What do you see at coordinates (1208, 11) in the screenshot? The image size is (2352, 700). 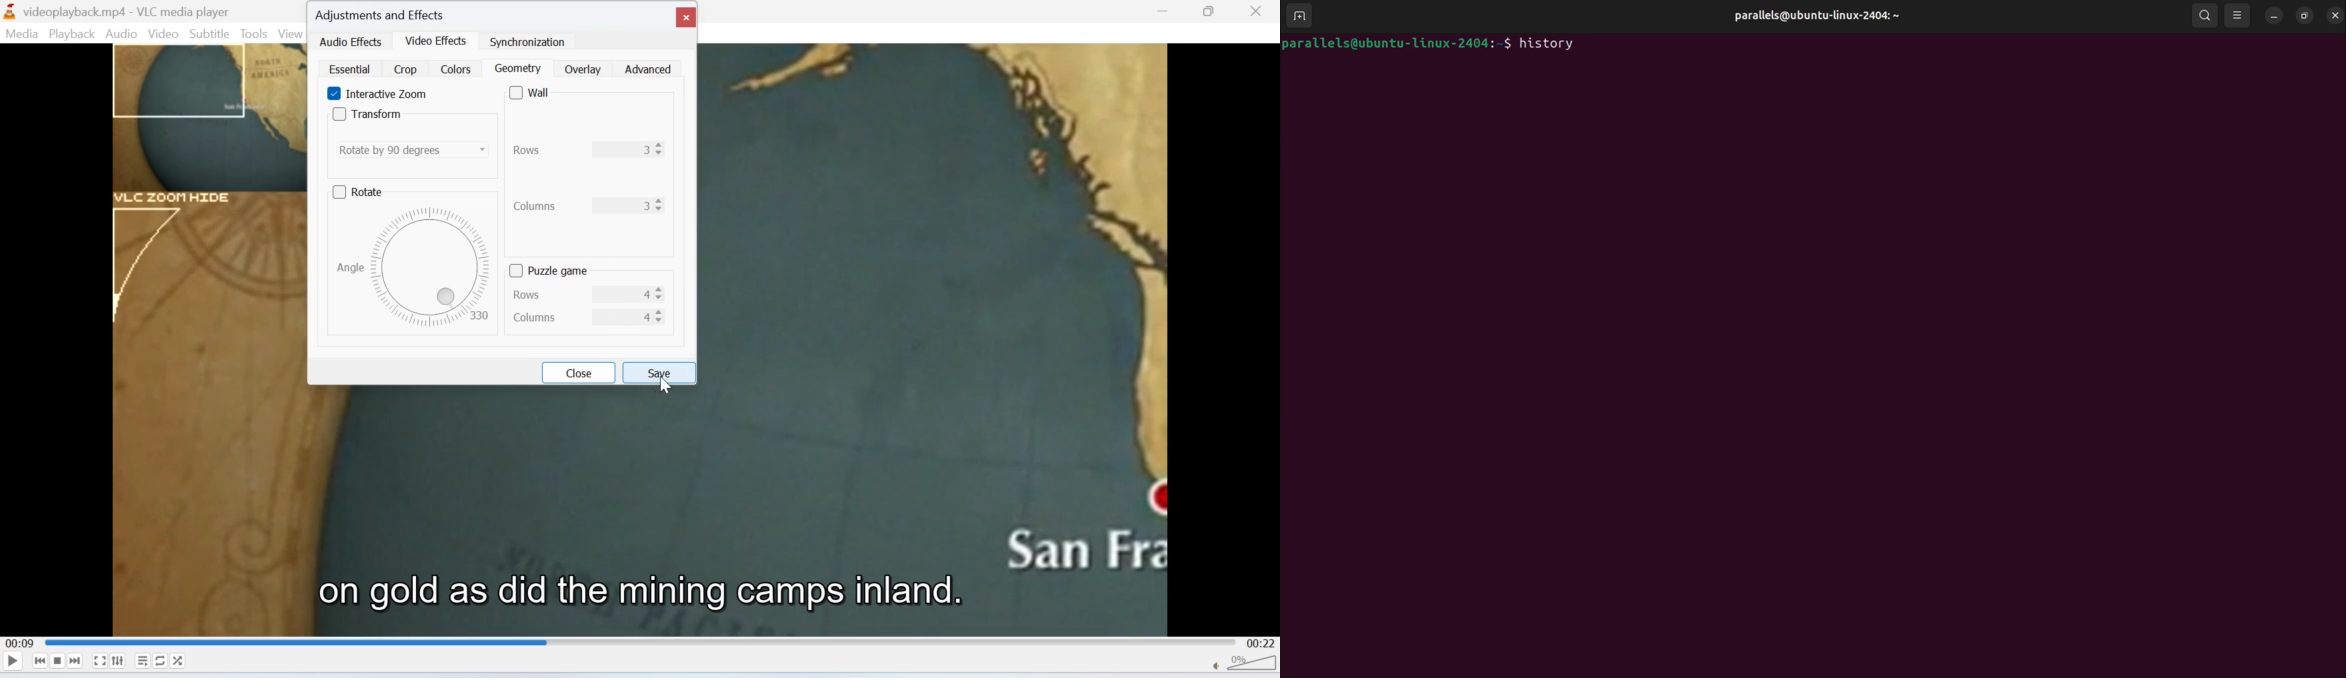 I see `Minimise` at bounding box center [1208, 11].